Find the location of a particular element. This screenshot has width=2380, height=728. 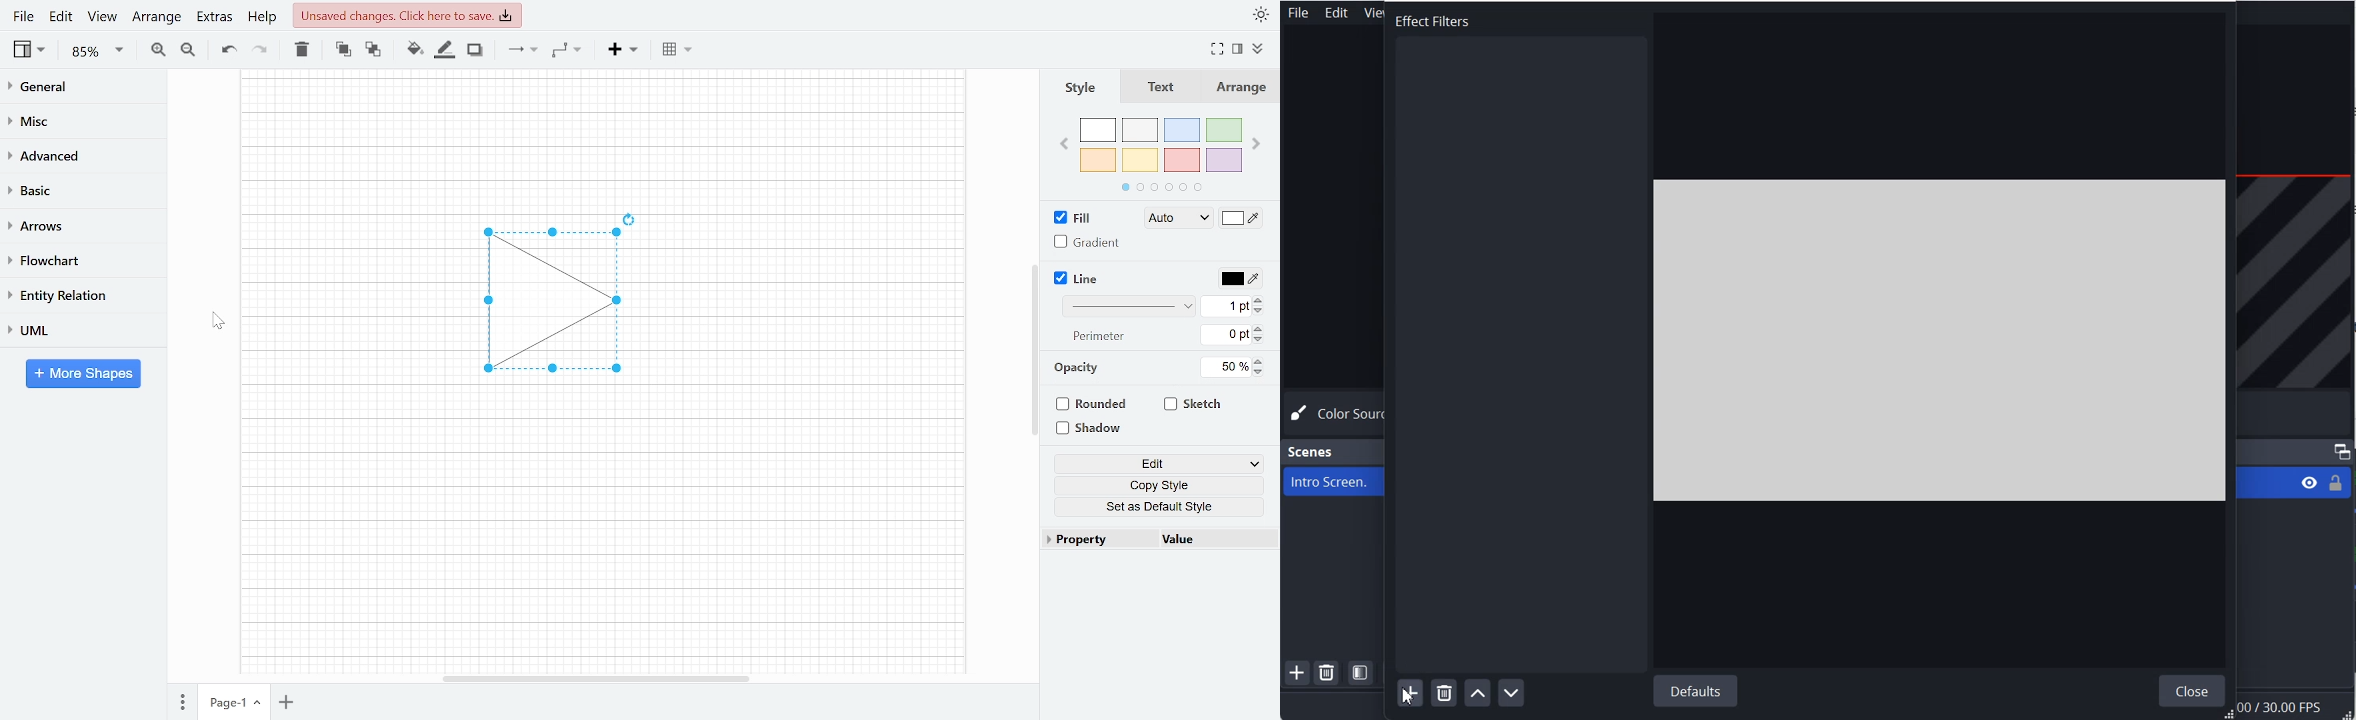

Waypoints is located at coordinates (568, 49).